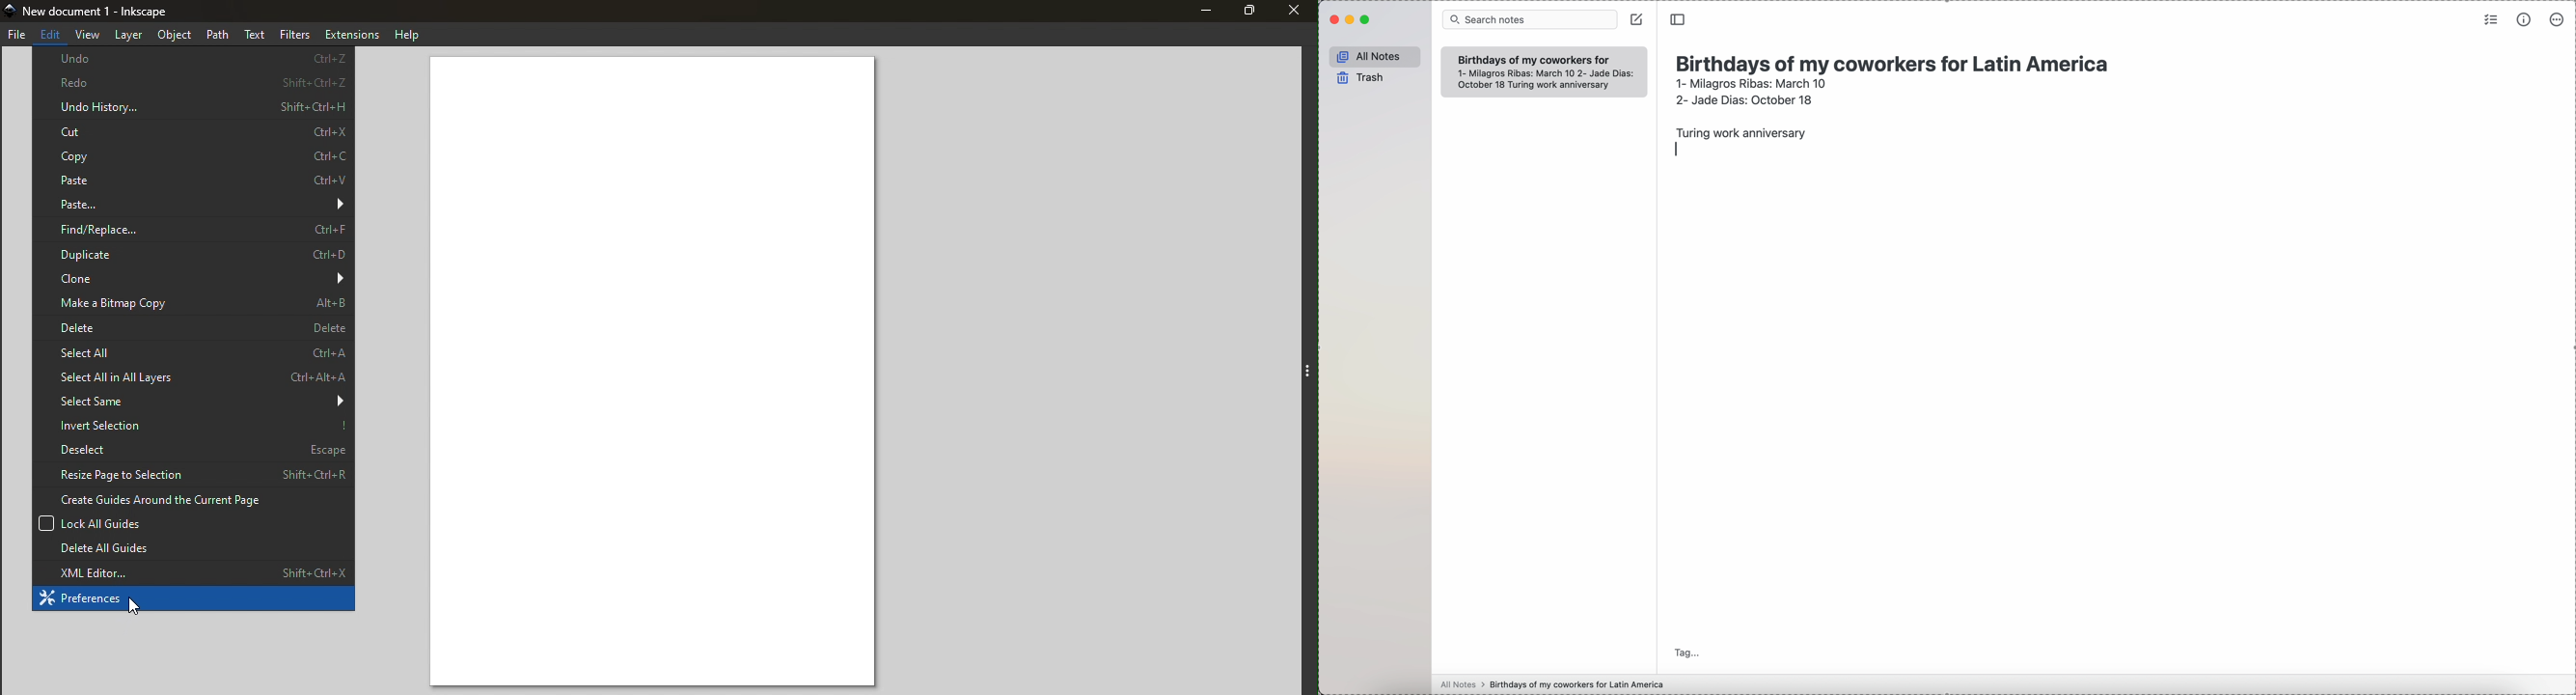 The width and height of the screenshot is (2576, 700). I want to click on Edit, so click(50, 35).